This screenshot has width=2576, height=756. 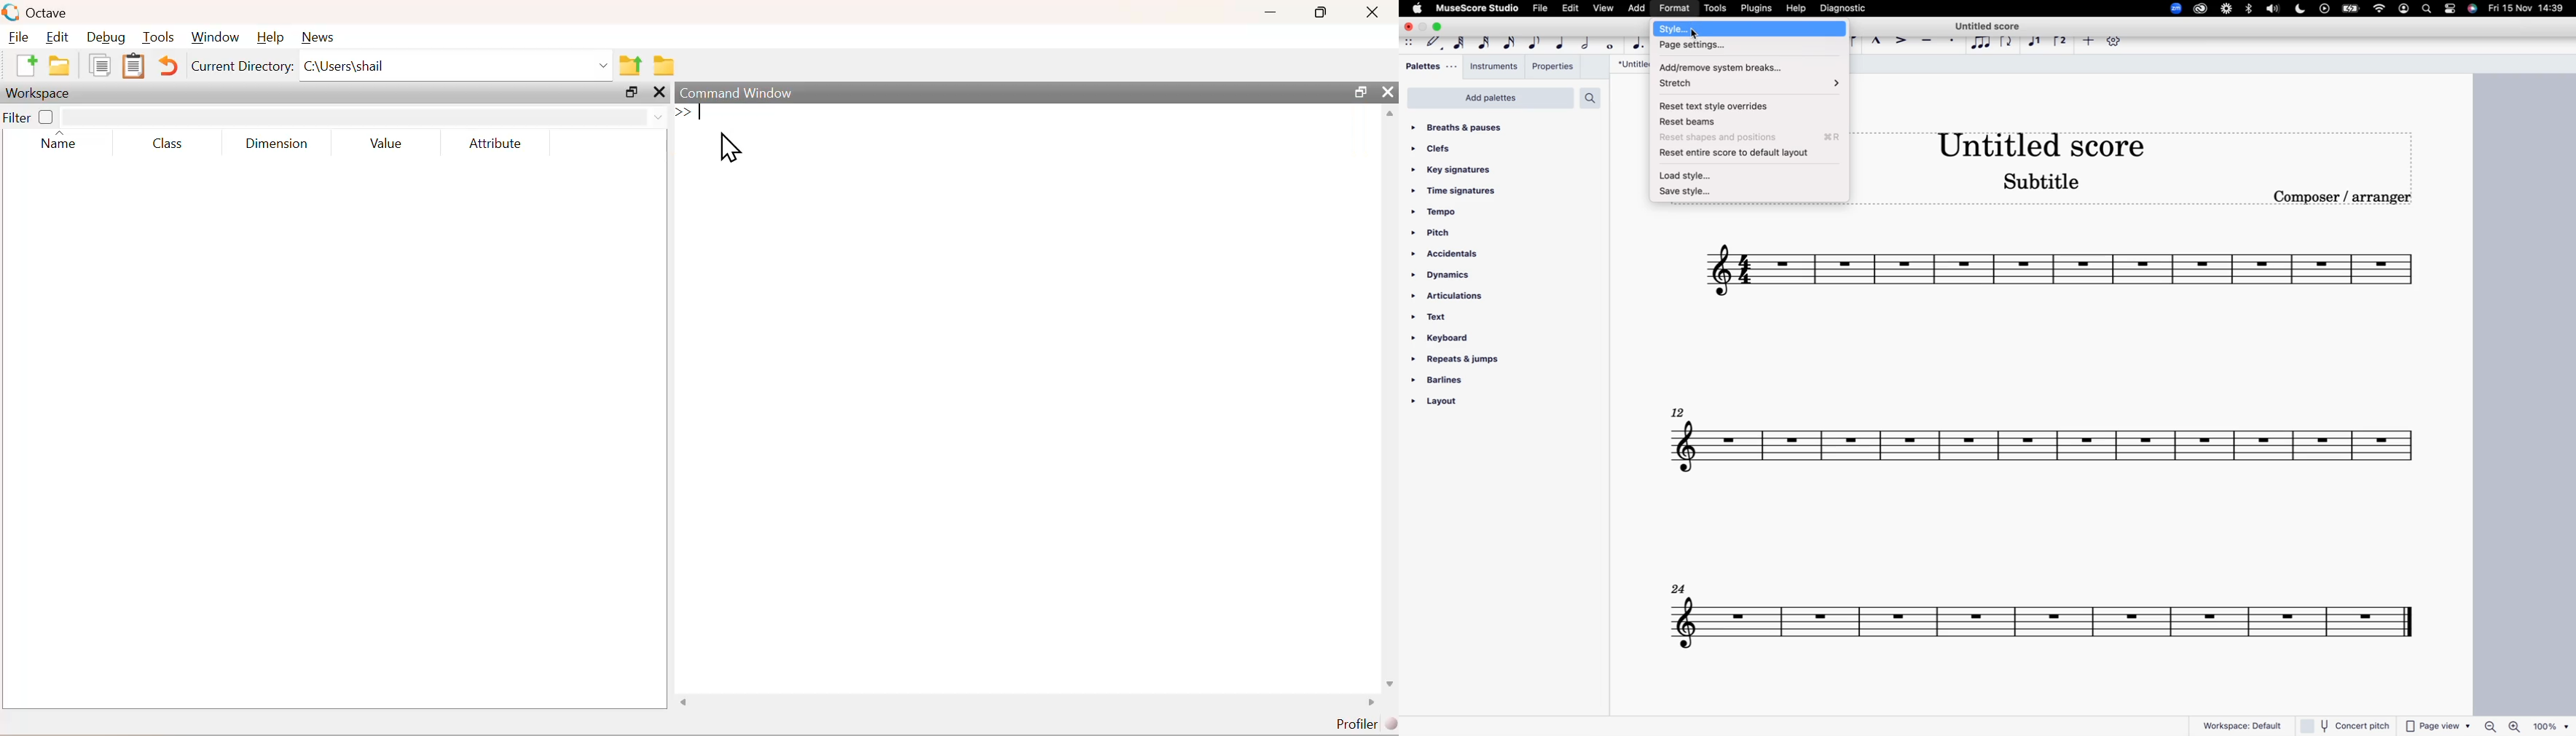 I want to click on Dimension, so click(x=278, y=144).